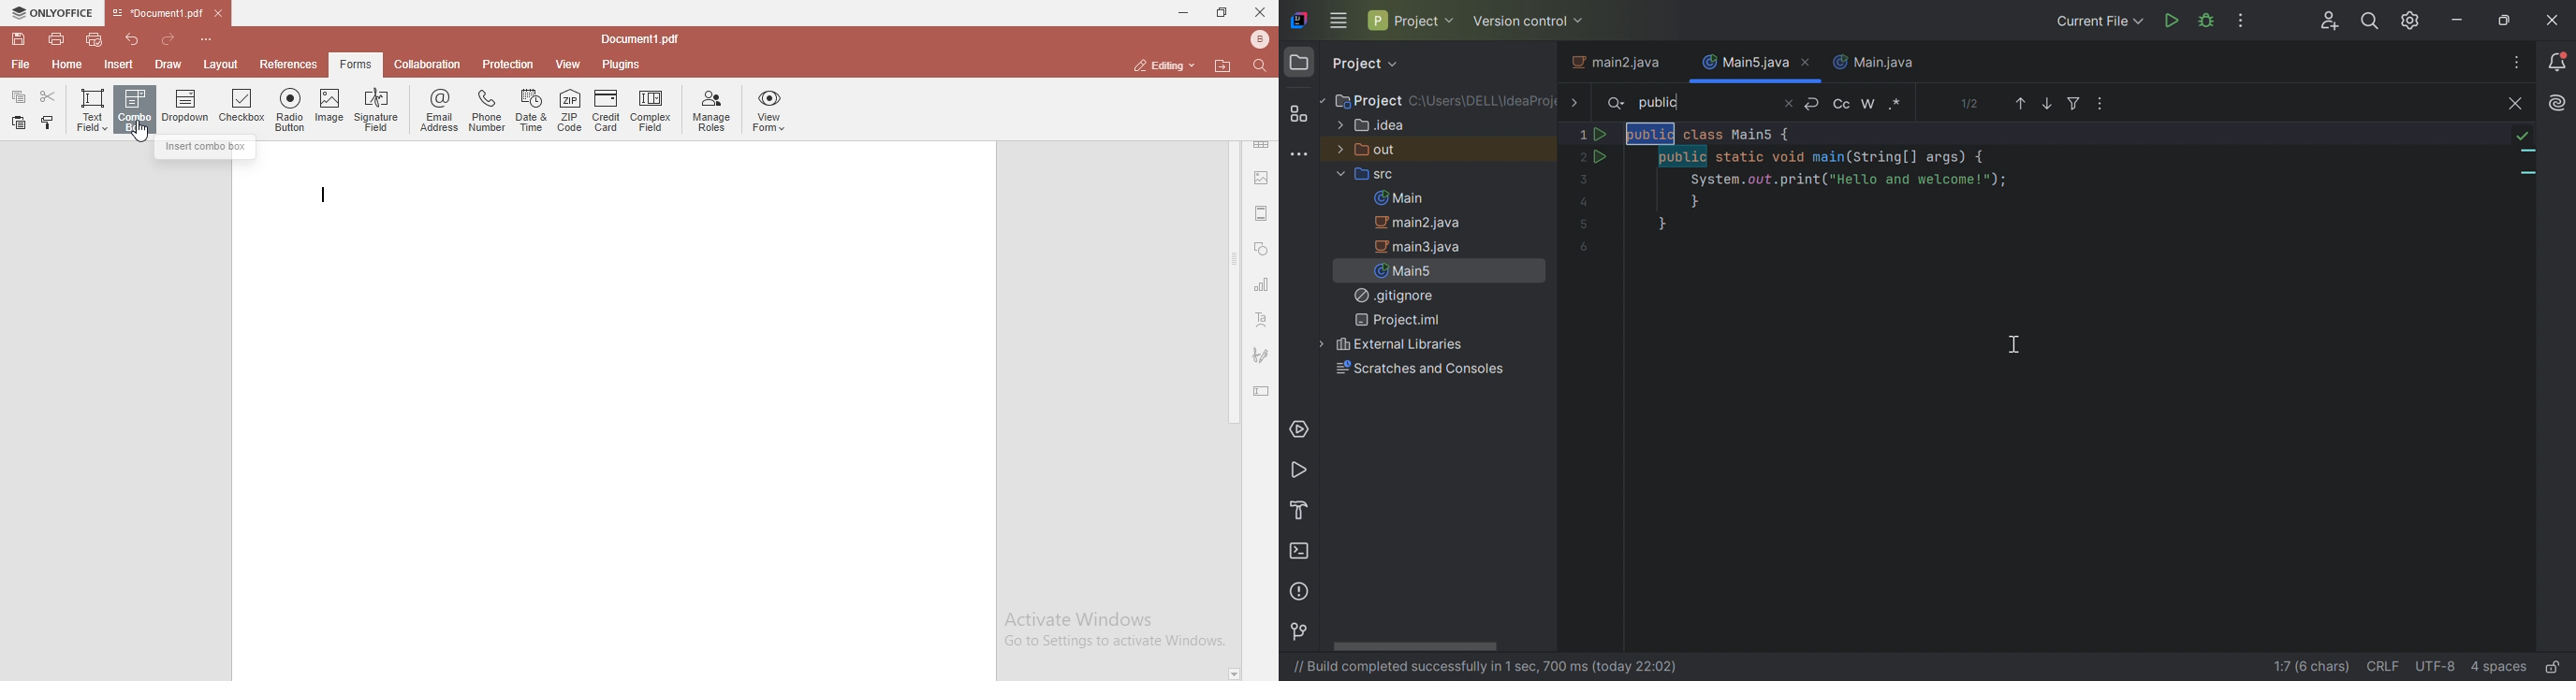 The image size is (2576, 700). Describe the element at coordinates (1407, 270) in the screenshot. I see `Main5` at that location.